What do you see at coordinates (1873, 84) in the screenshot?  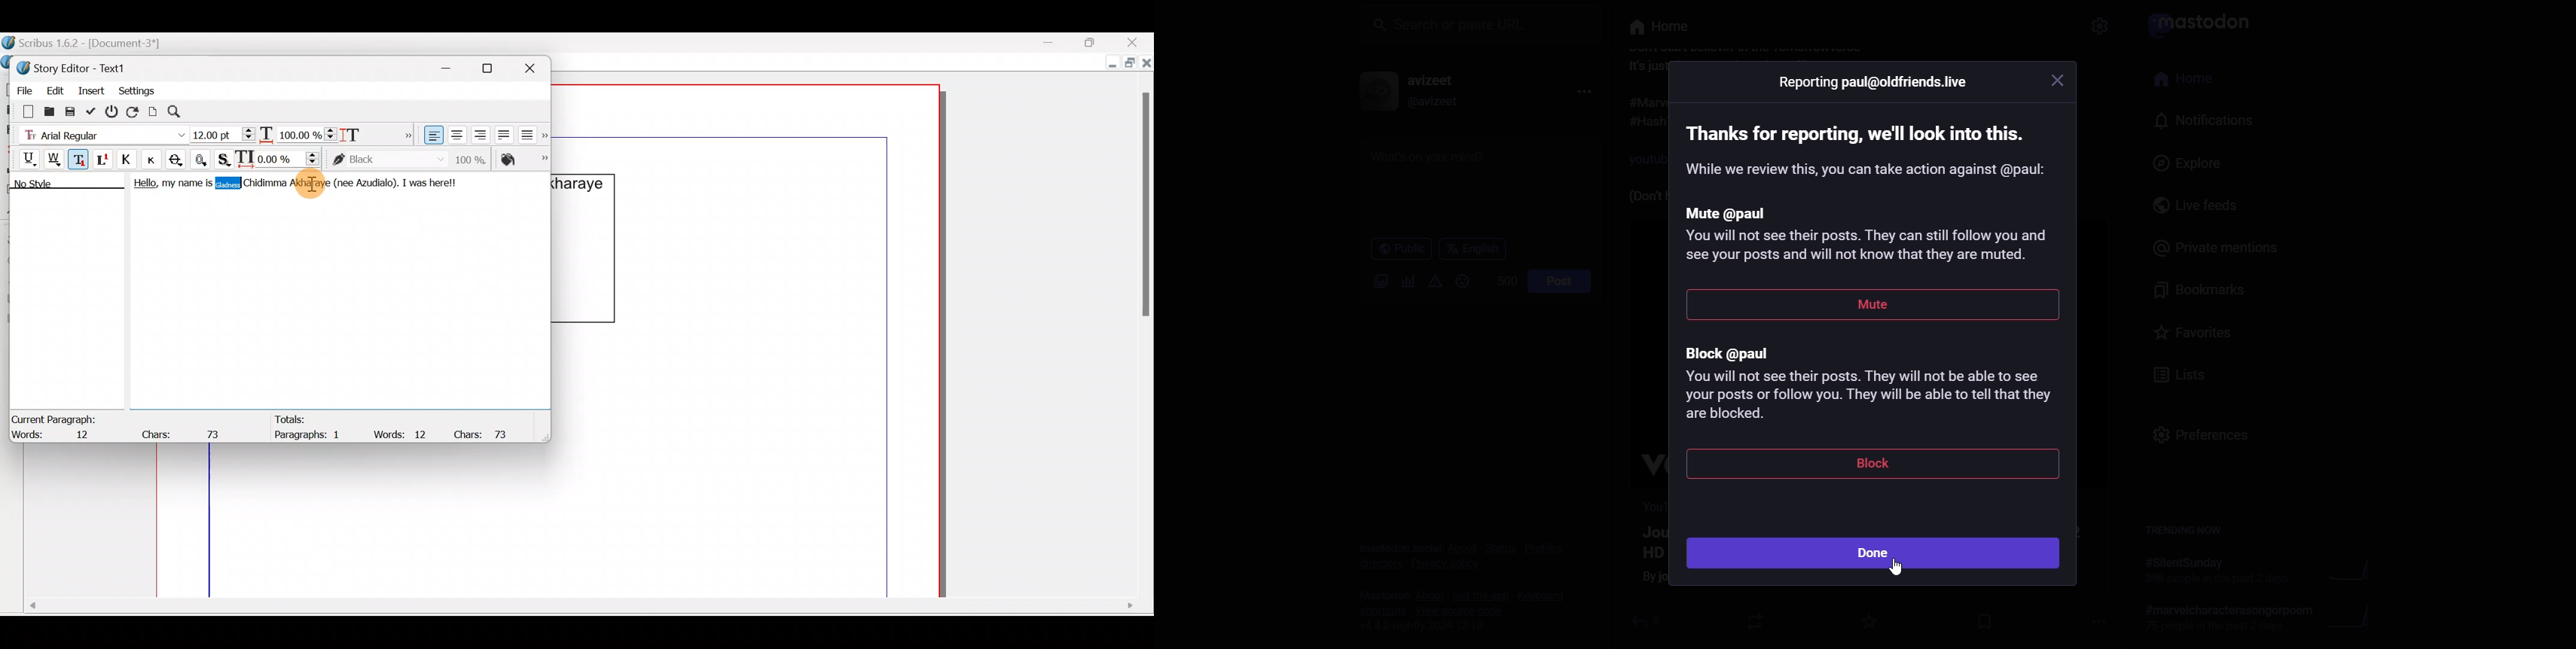 I see `` at bounding box center [1873, 84].